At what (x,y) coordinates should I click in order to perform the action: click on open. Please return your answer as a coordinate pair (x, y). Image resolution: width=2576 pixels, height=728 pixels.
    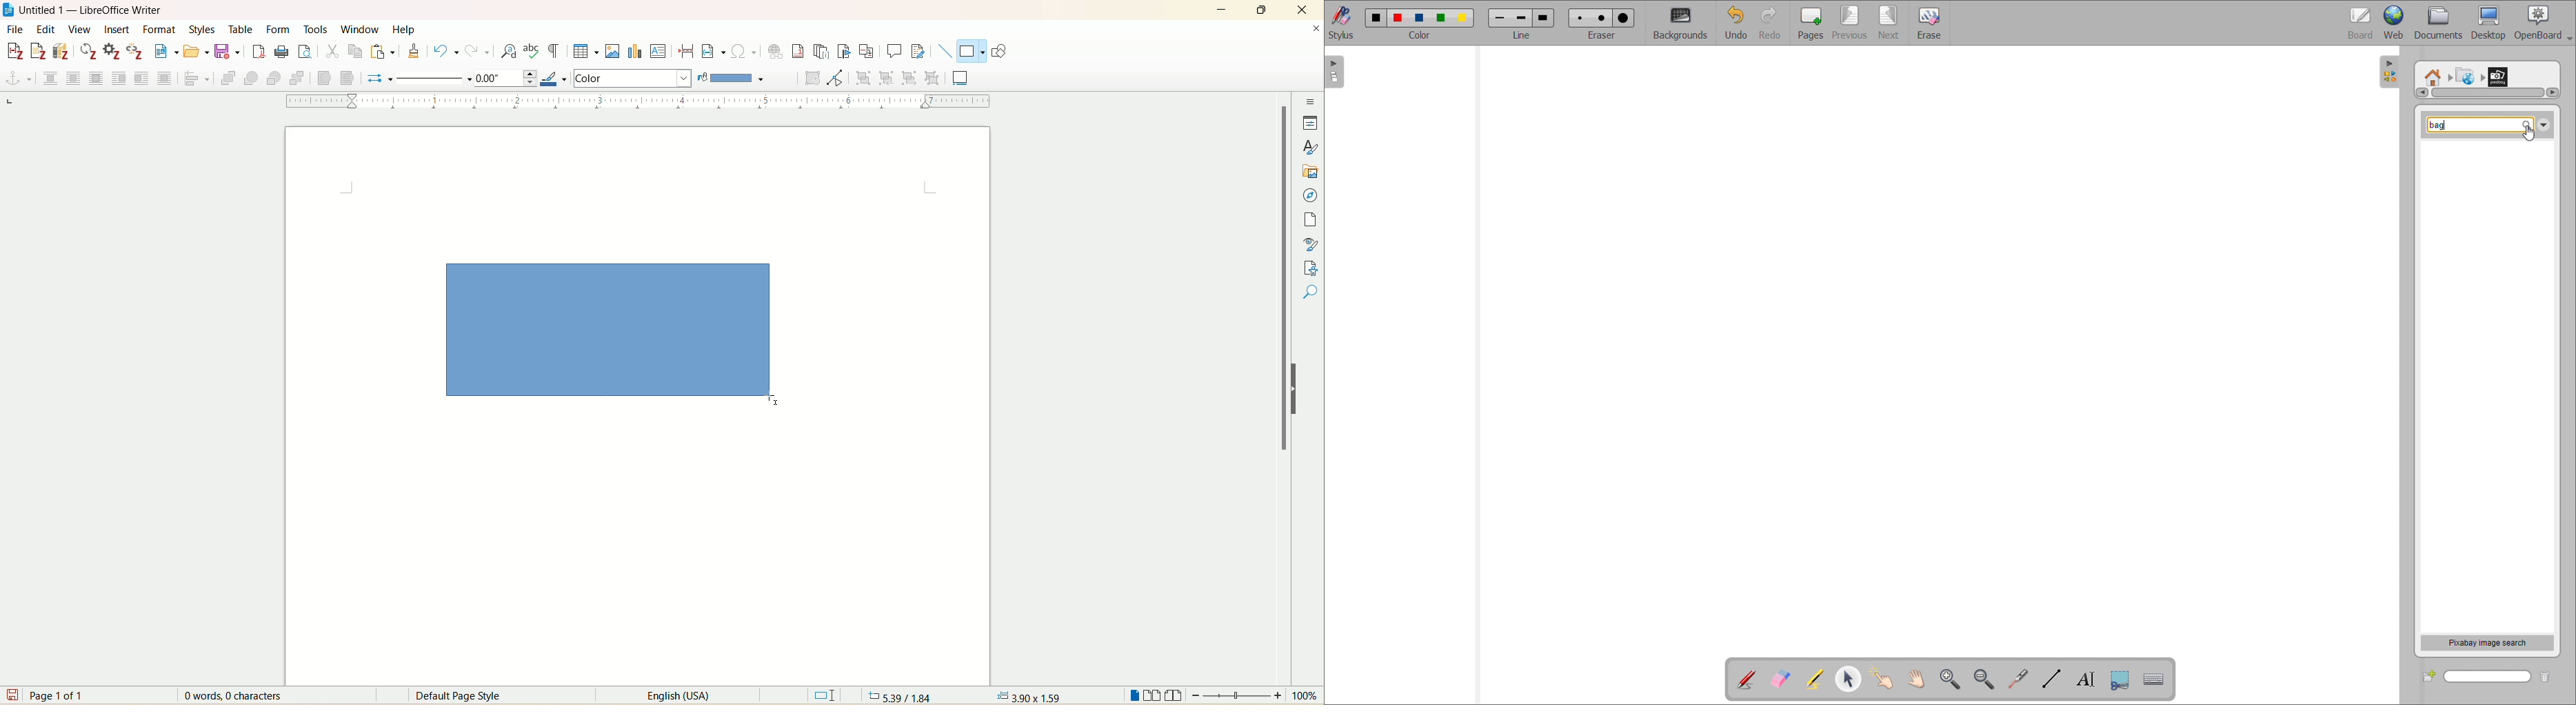
    Looking at the image, I should click on (196, 52).